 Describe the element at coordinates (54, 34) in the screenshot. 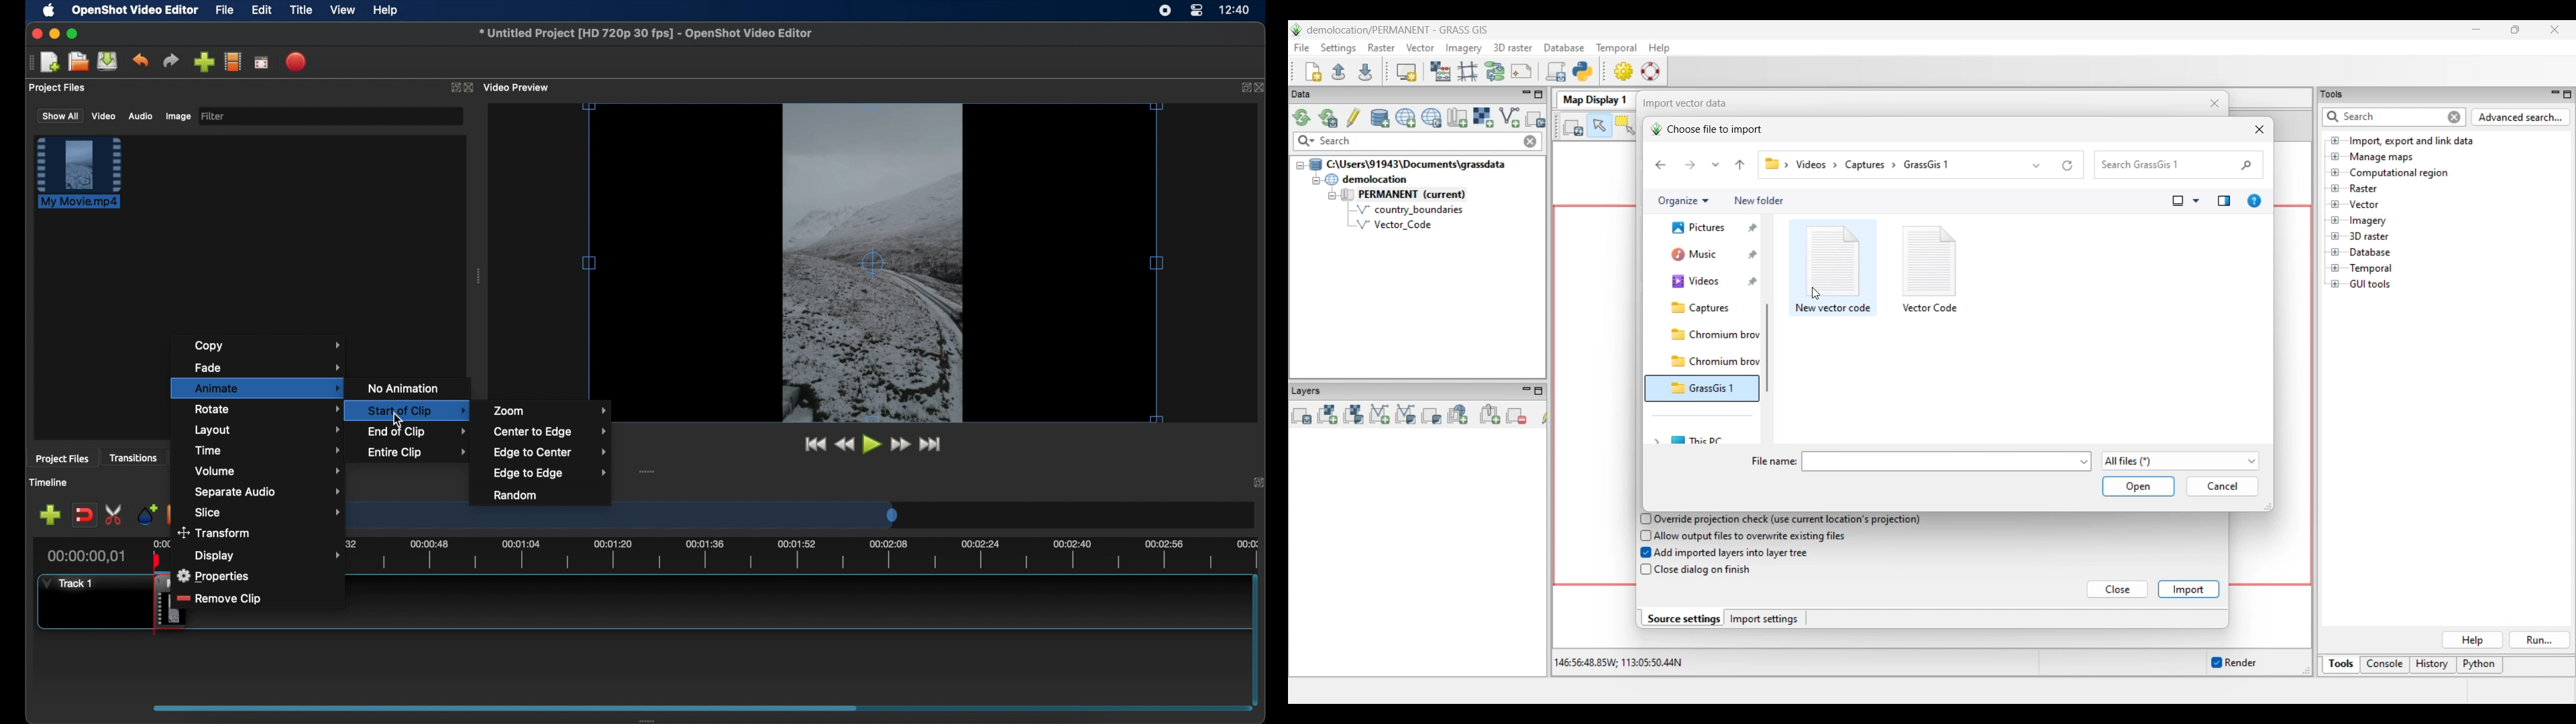

I see `minimize` at that location.